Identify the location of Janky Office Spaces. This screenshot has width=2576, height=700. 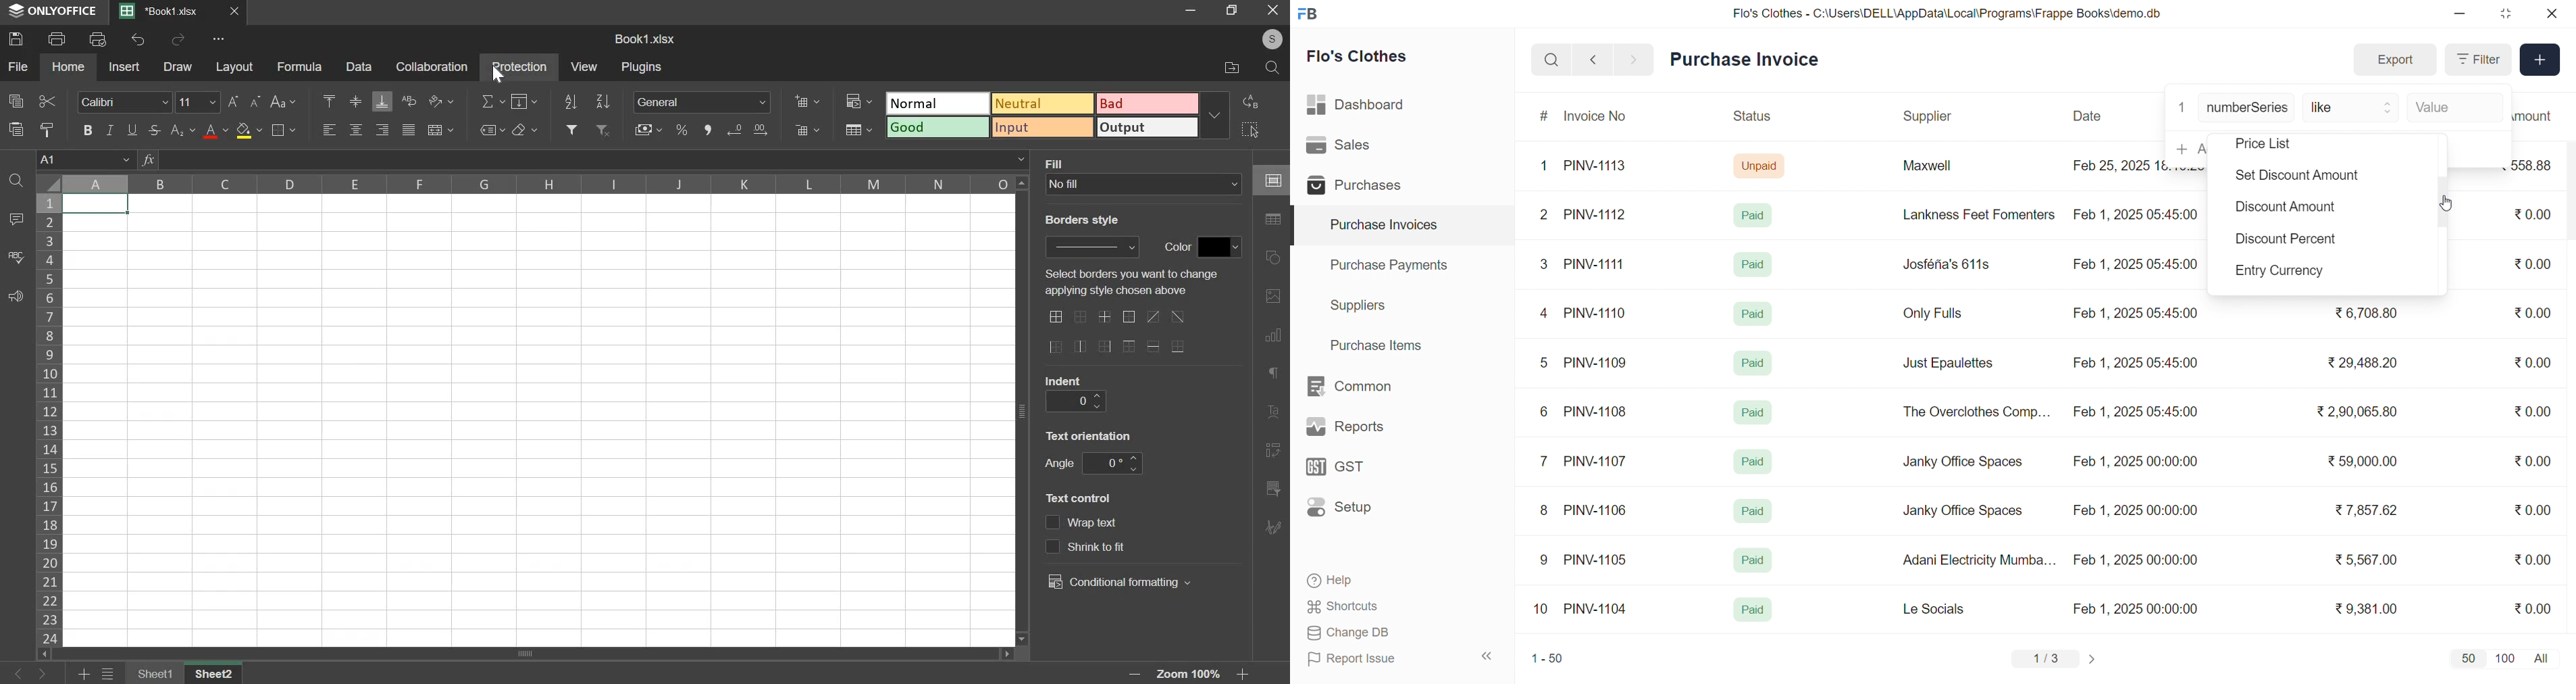
(1963, 512).